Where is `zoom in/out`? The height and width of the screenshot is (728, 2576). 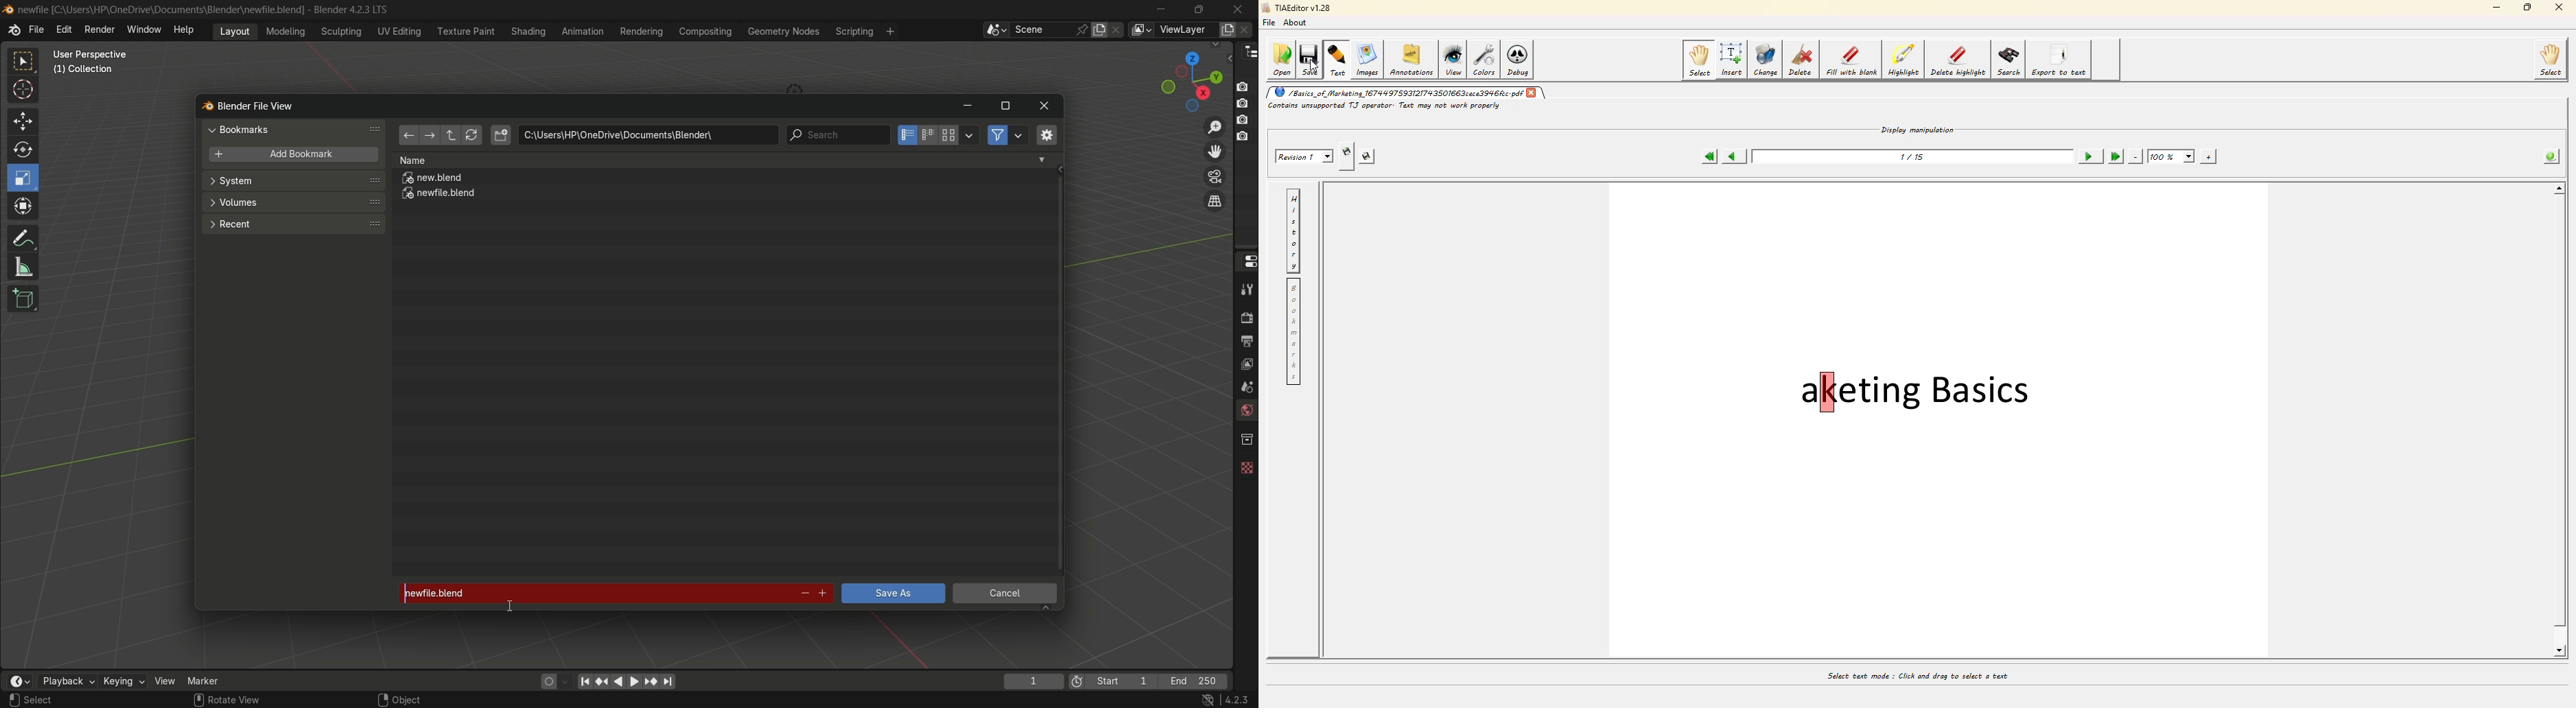 zoom in/out is located at coordinates (1216, 125).